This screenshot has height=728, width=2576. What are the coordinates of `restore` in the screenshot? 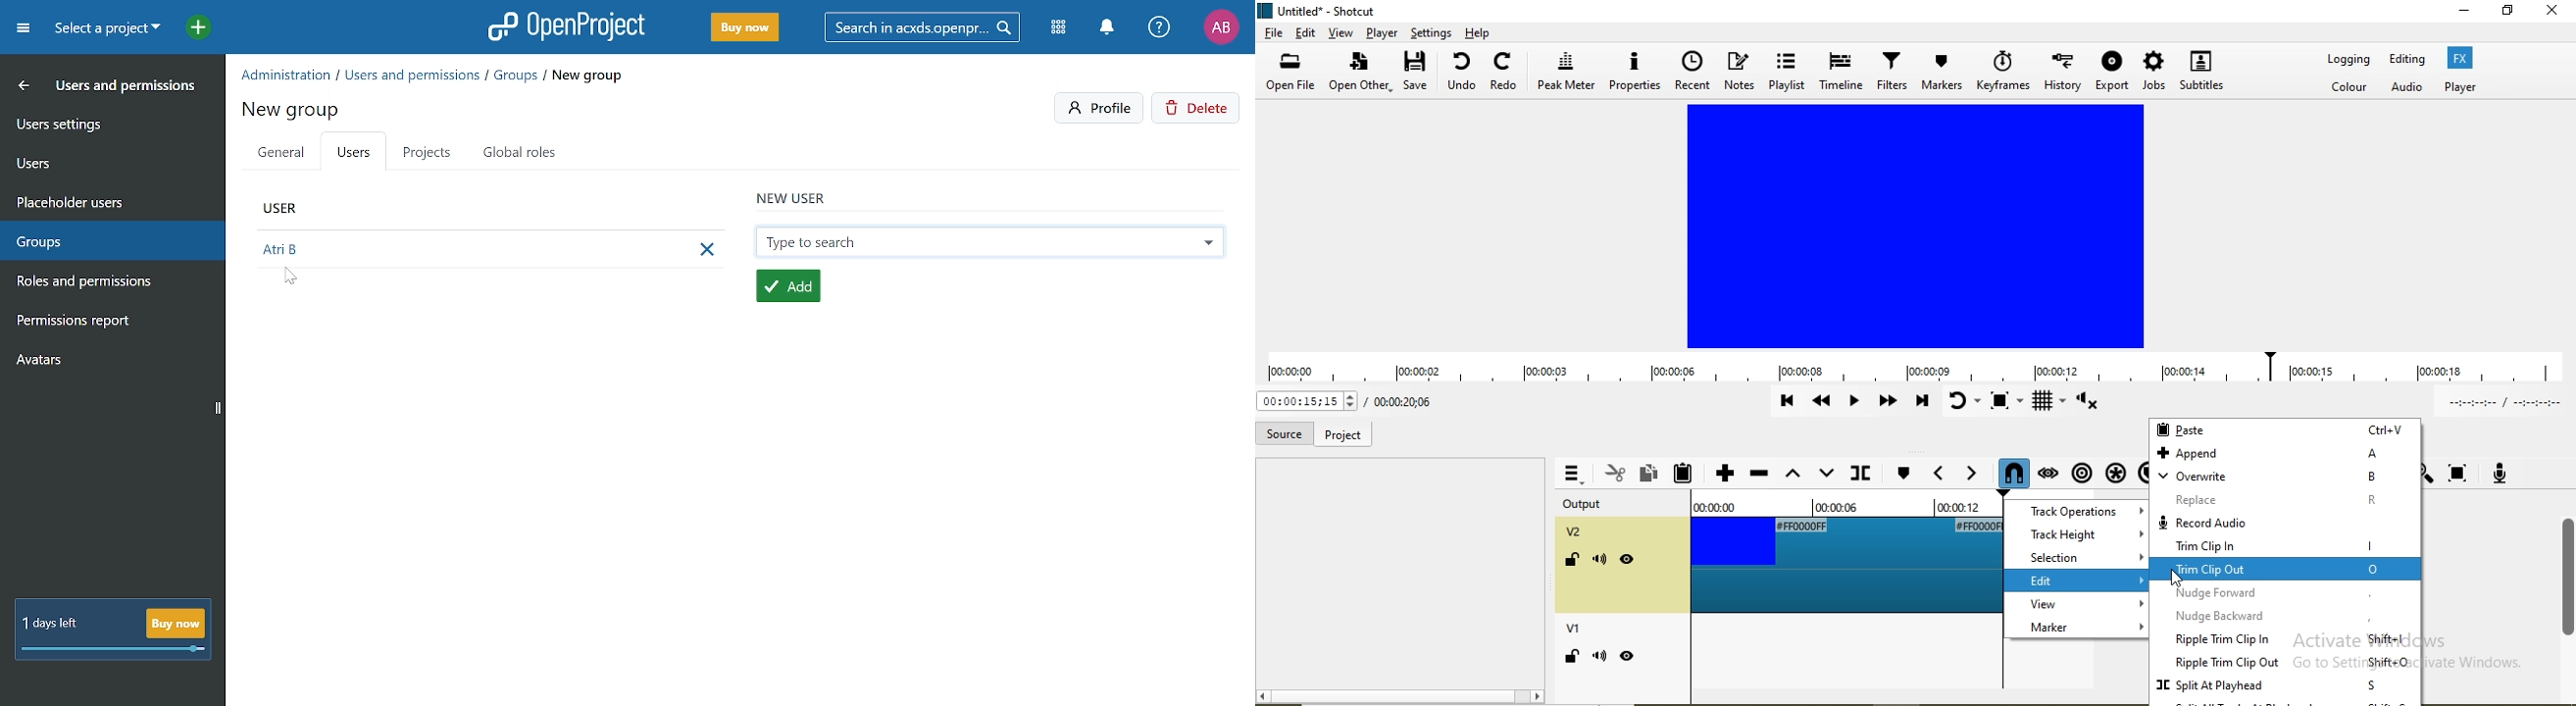 It's located at (2510, 13).